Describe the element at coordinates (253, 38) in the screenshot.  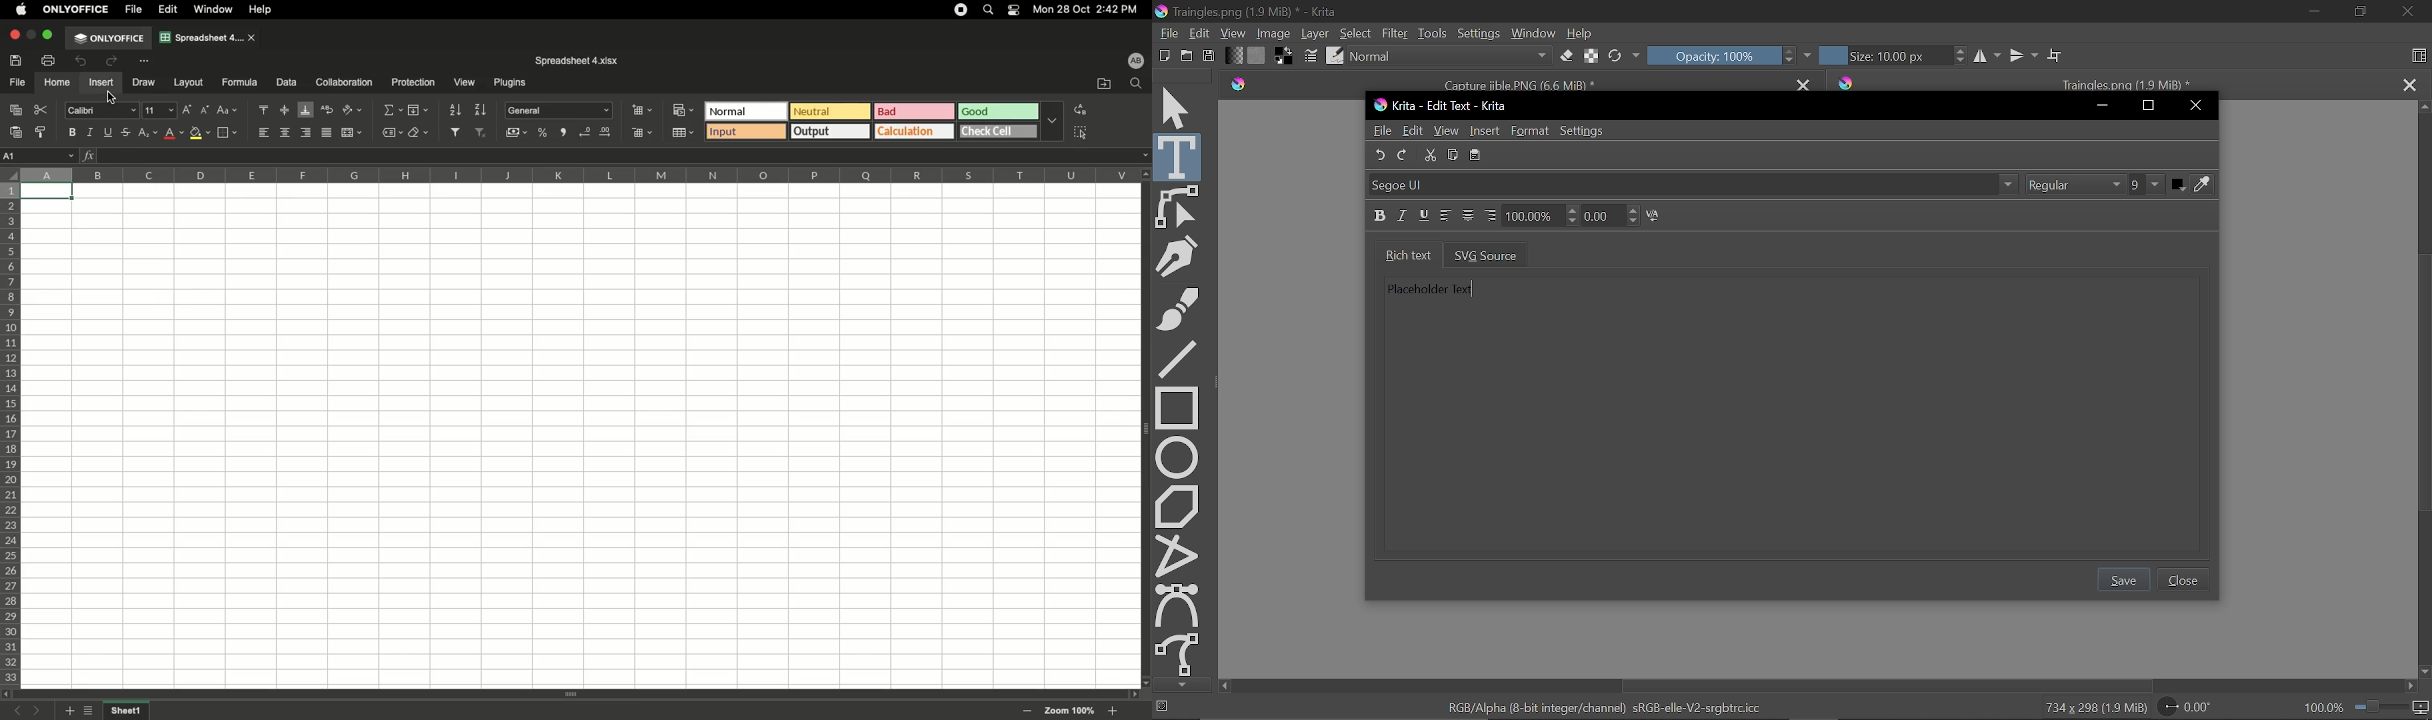
I see `close` at that location.